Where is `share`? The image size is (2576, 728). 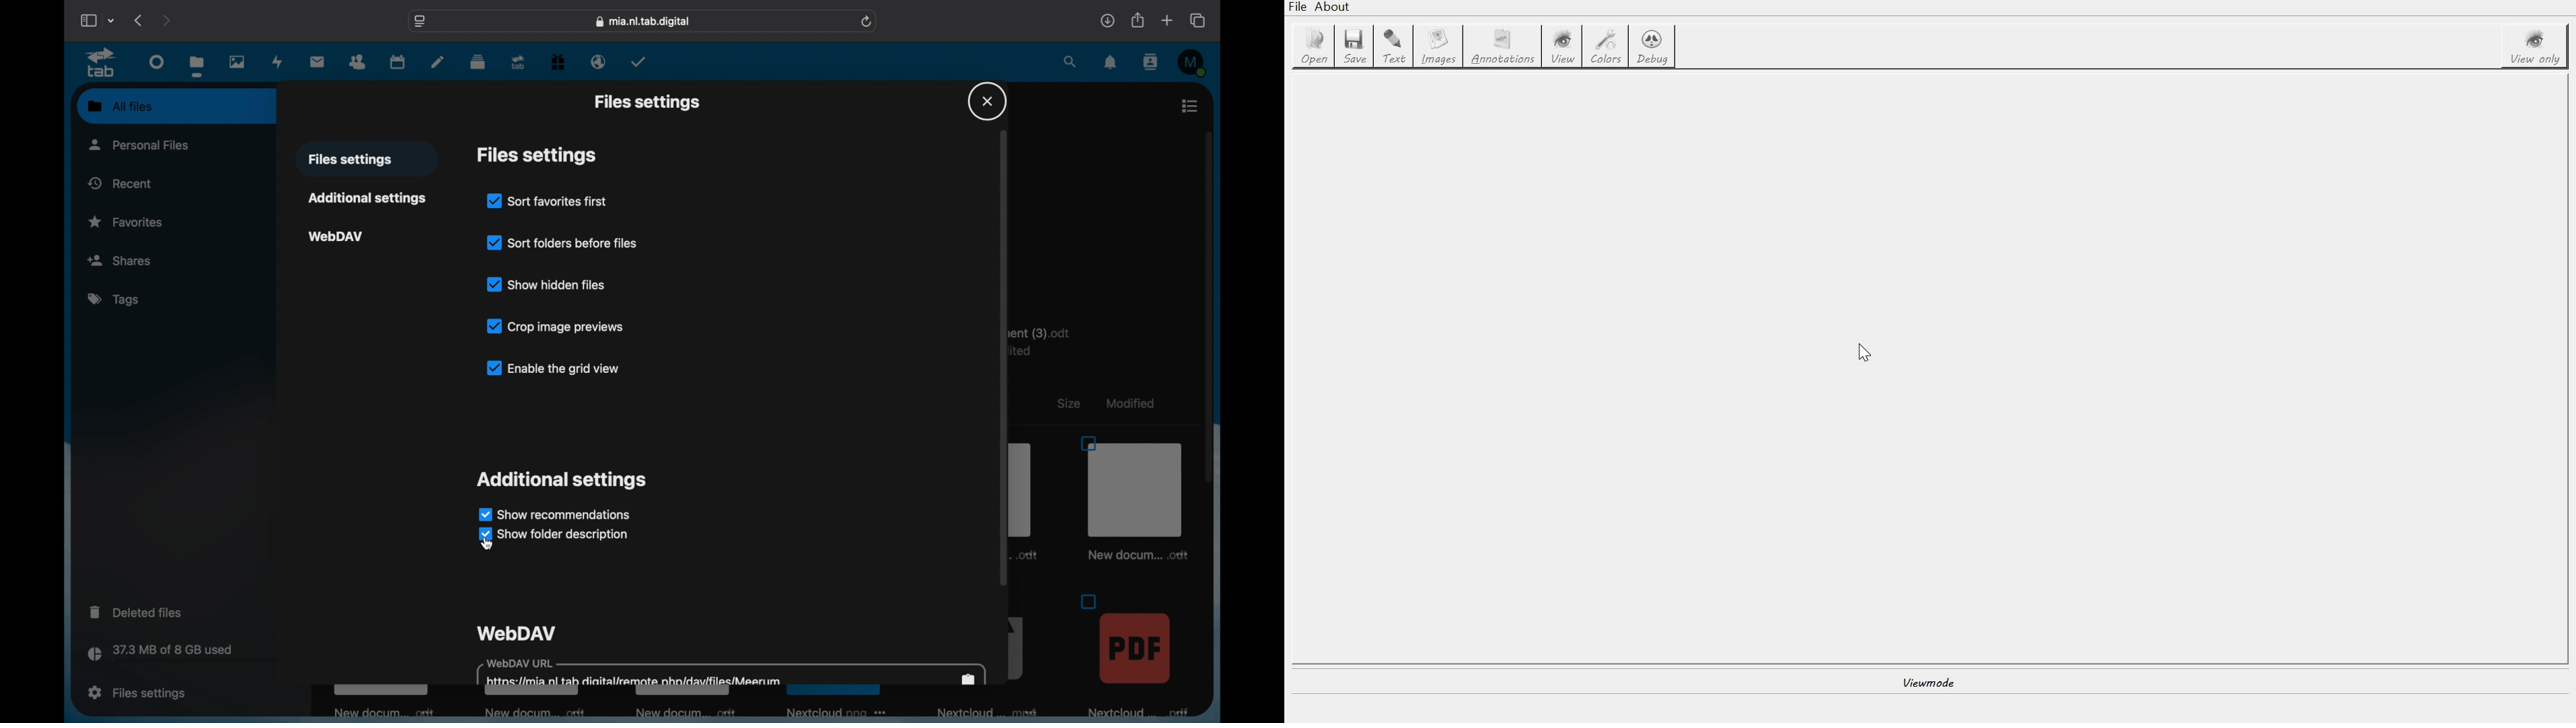 share is located at coordinates (1137, 20).